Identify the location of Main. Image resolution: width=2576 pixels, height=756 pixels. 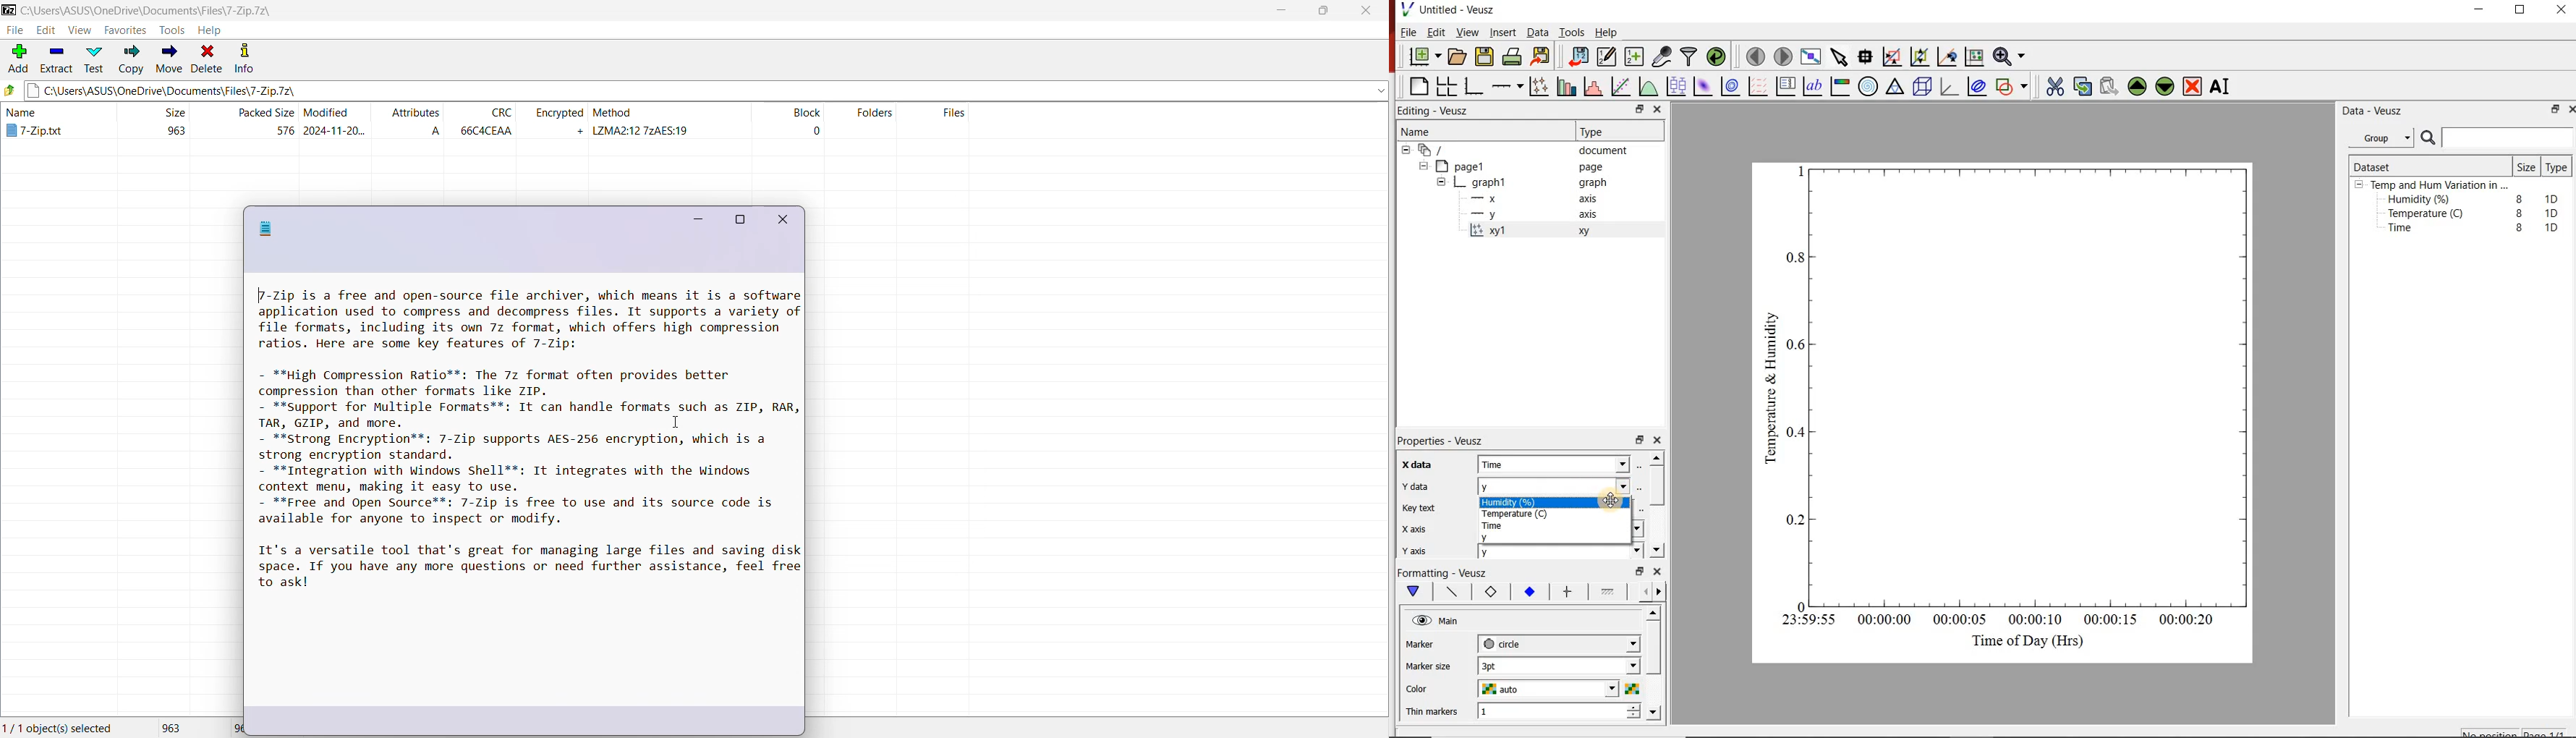
(1459, 623).